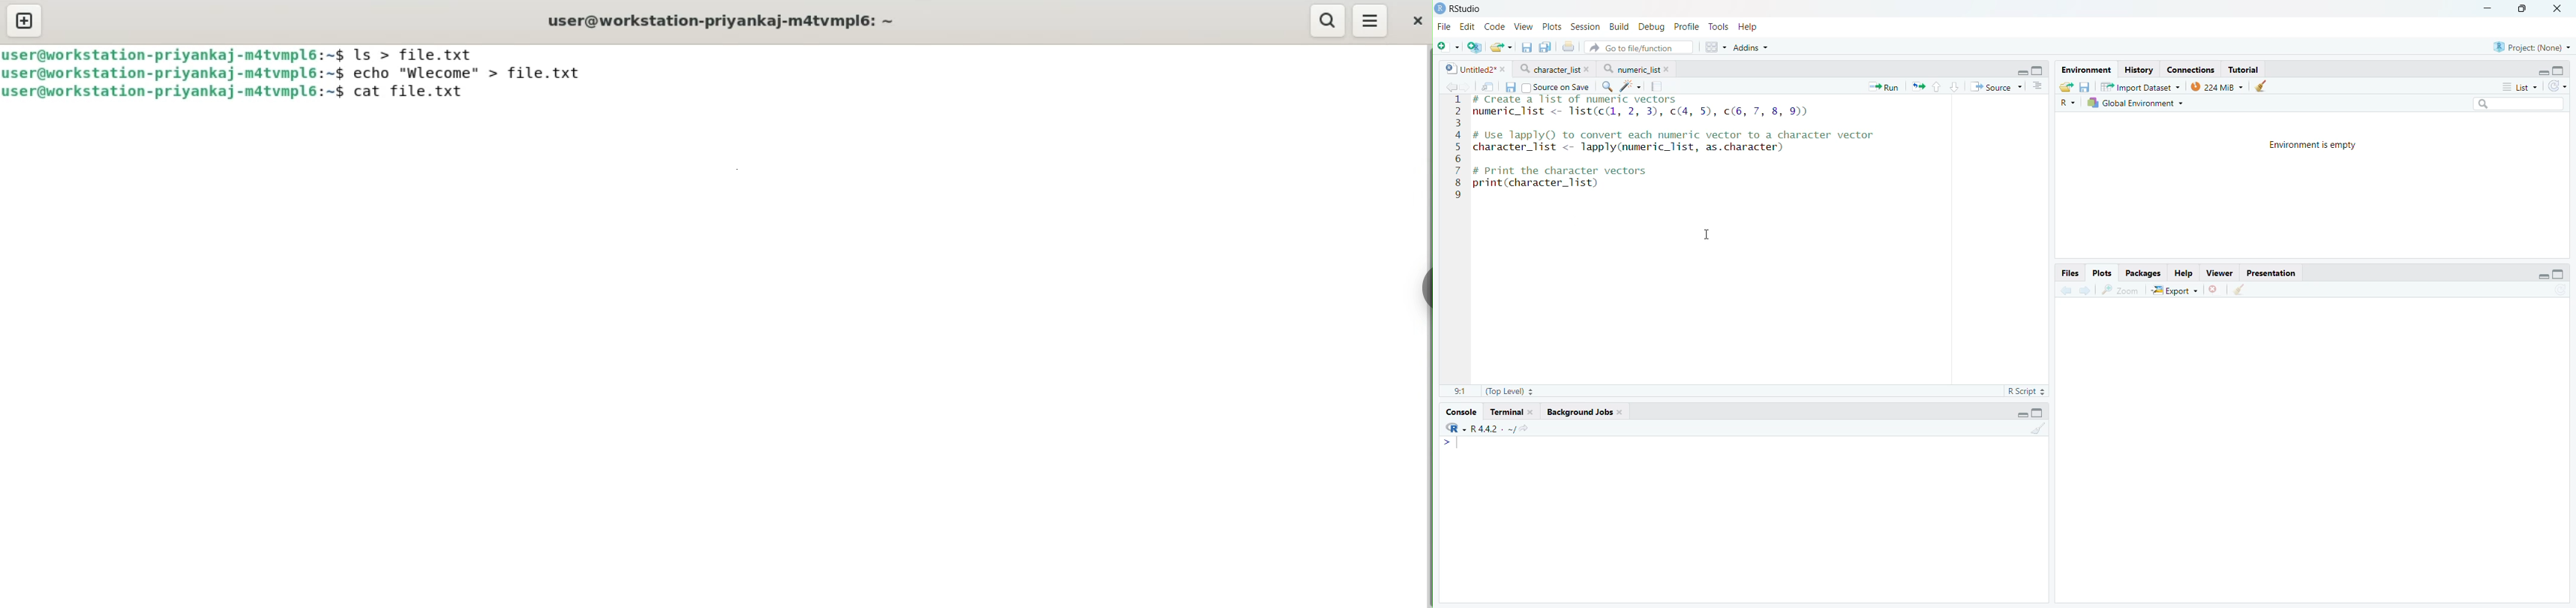 Image resolution: width=2576 pixels, height=616 pixels. I want to click on Go to next section, so click(1956, 86).